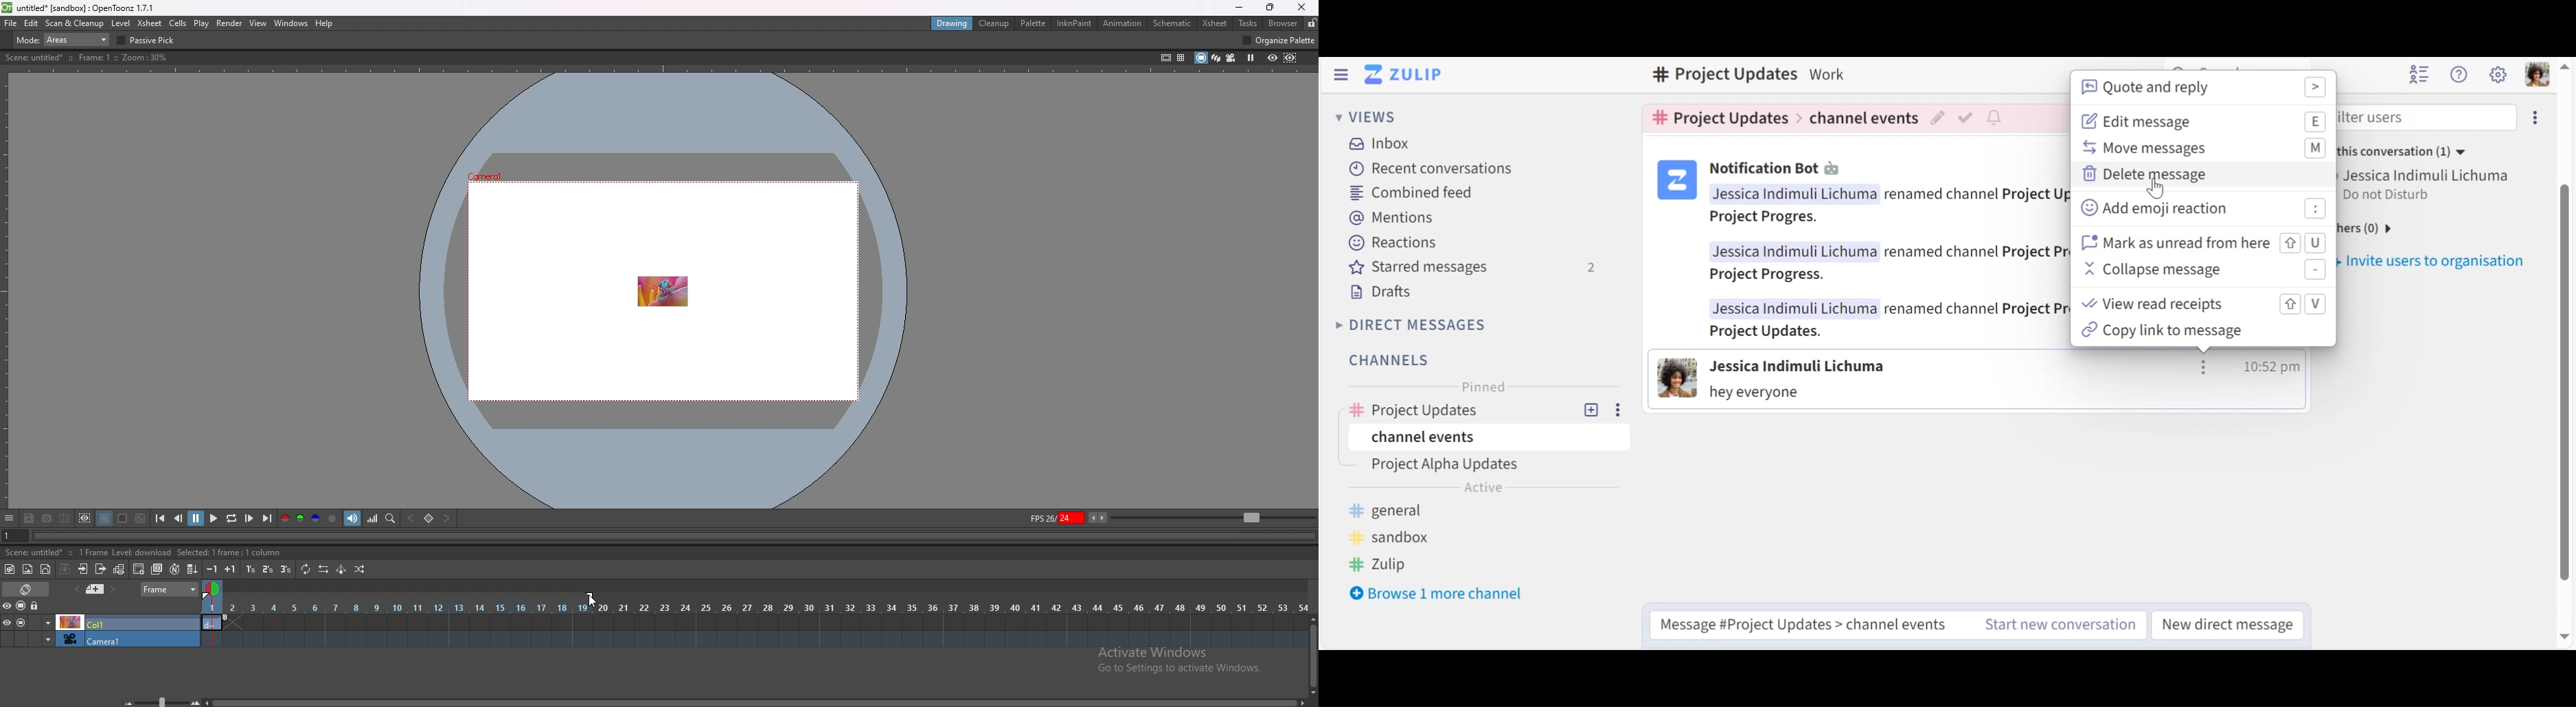  I want to click on xsheet, so click(1215, 24).